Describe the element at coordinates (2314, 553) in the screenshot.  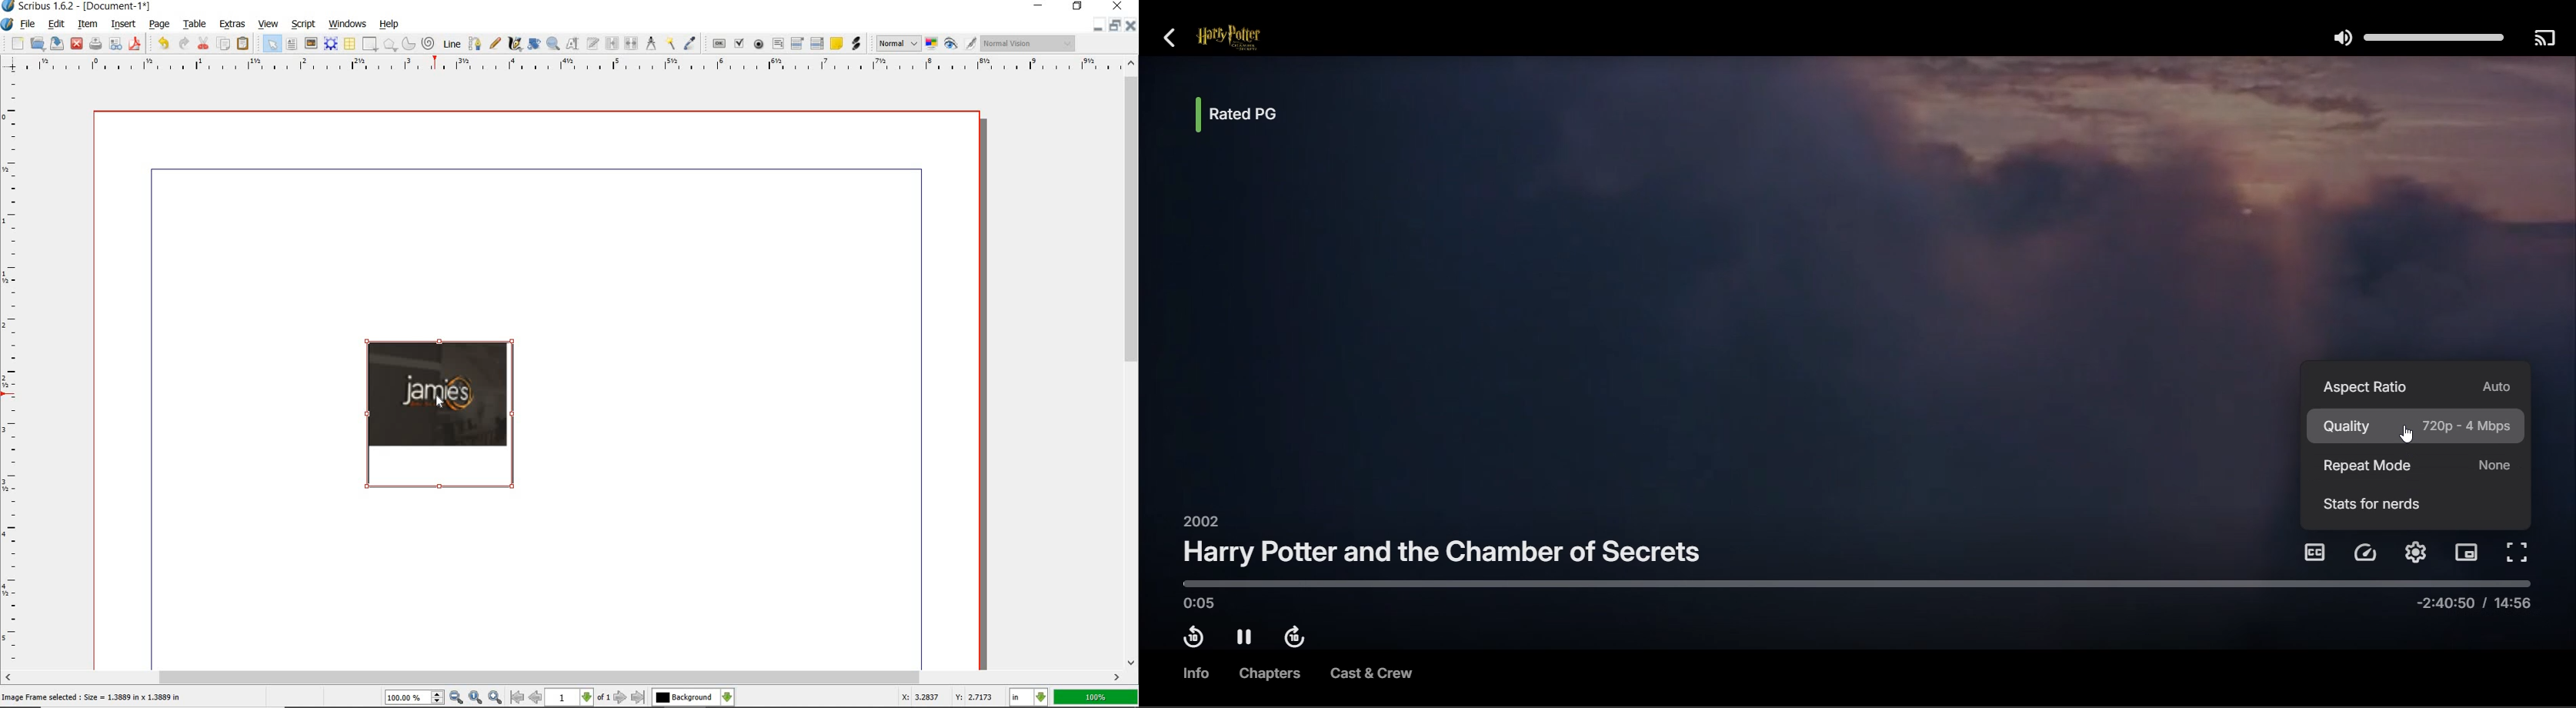
I see `Subtitles` at that location.